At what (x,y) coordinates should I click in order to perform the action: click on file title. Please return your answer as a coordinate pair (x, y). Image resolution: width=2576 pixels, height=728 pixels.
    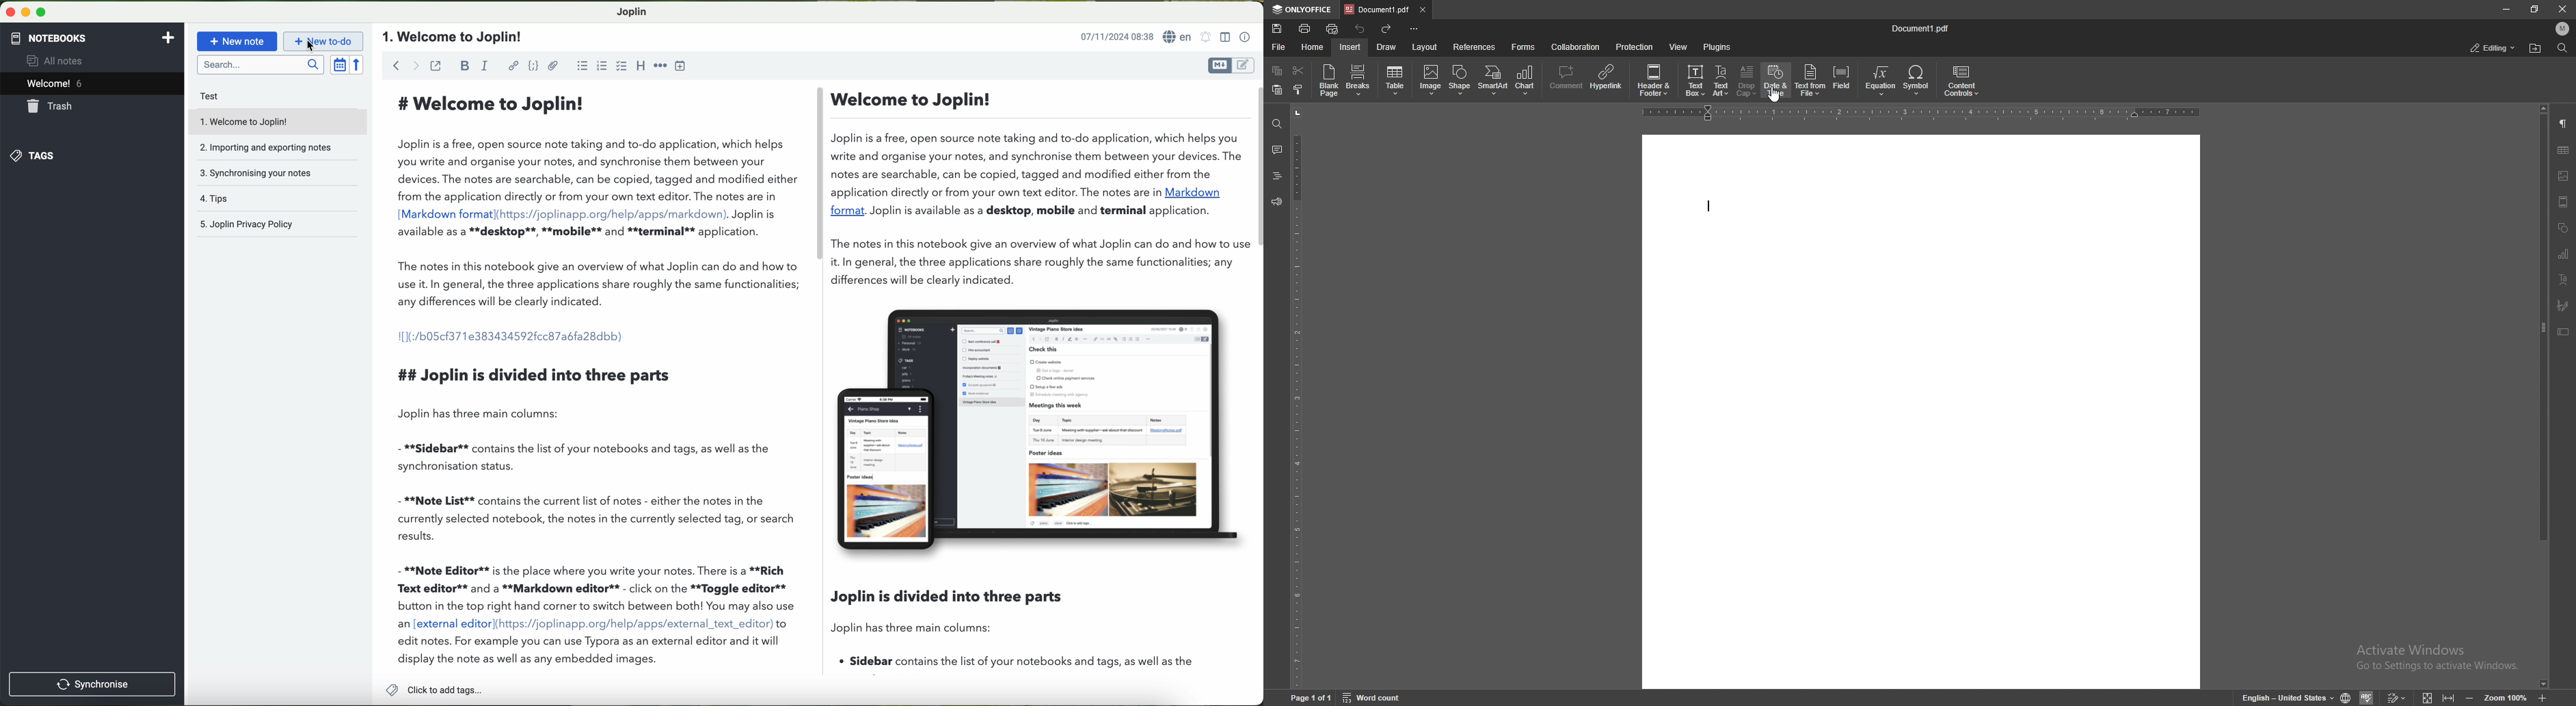
    Looking at the image, I should click on (455, 37).